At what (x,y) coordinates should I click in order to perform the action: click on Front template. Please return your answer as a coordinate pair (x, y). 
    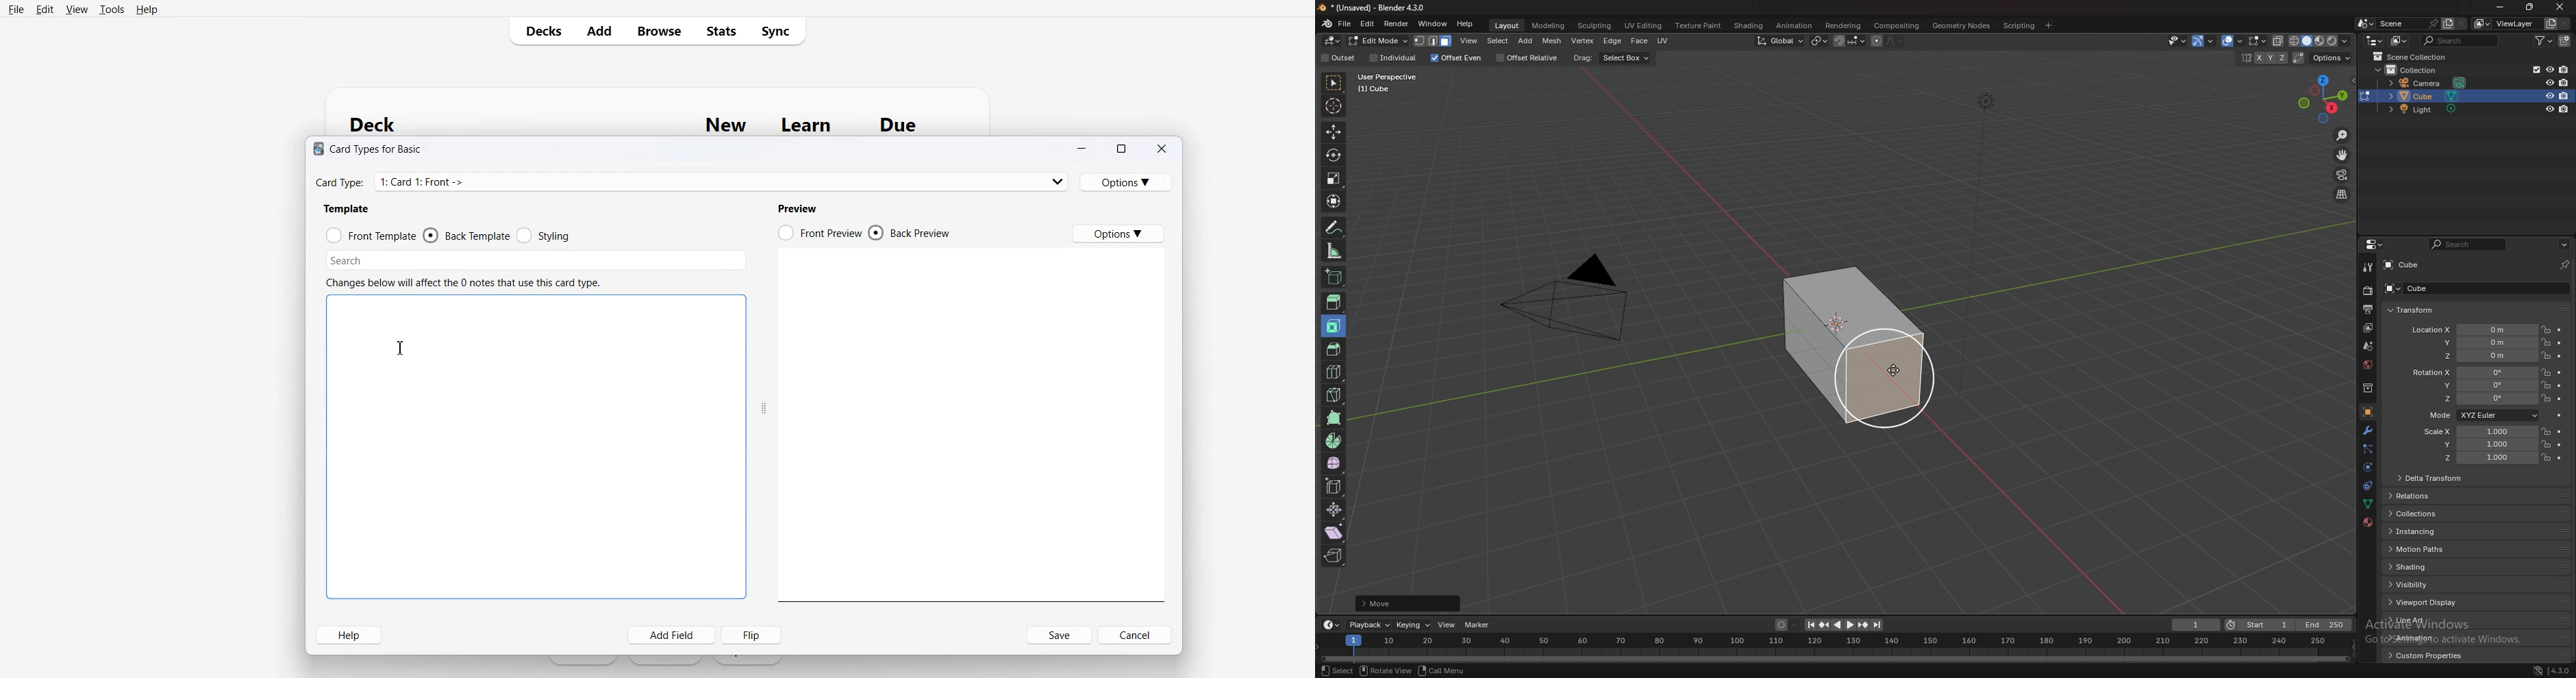
    Looking at the image, I should click on (377, 236).